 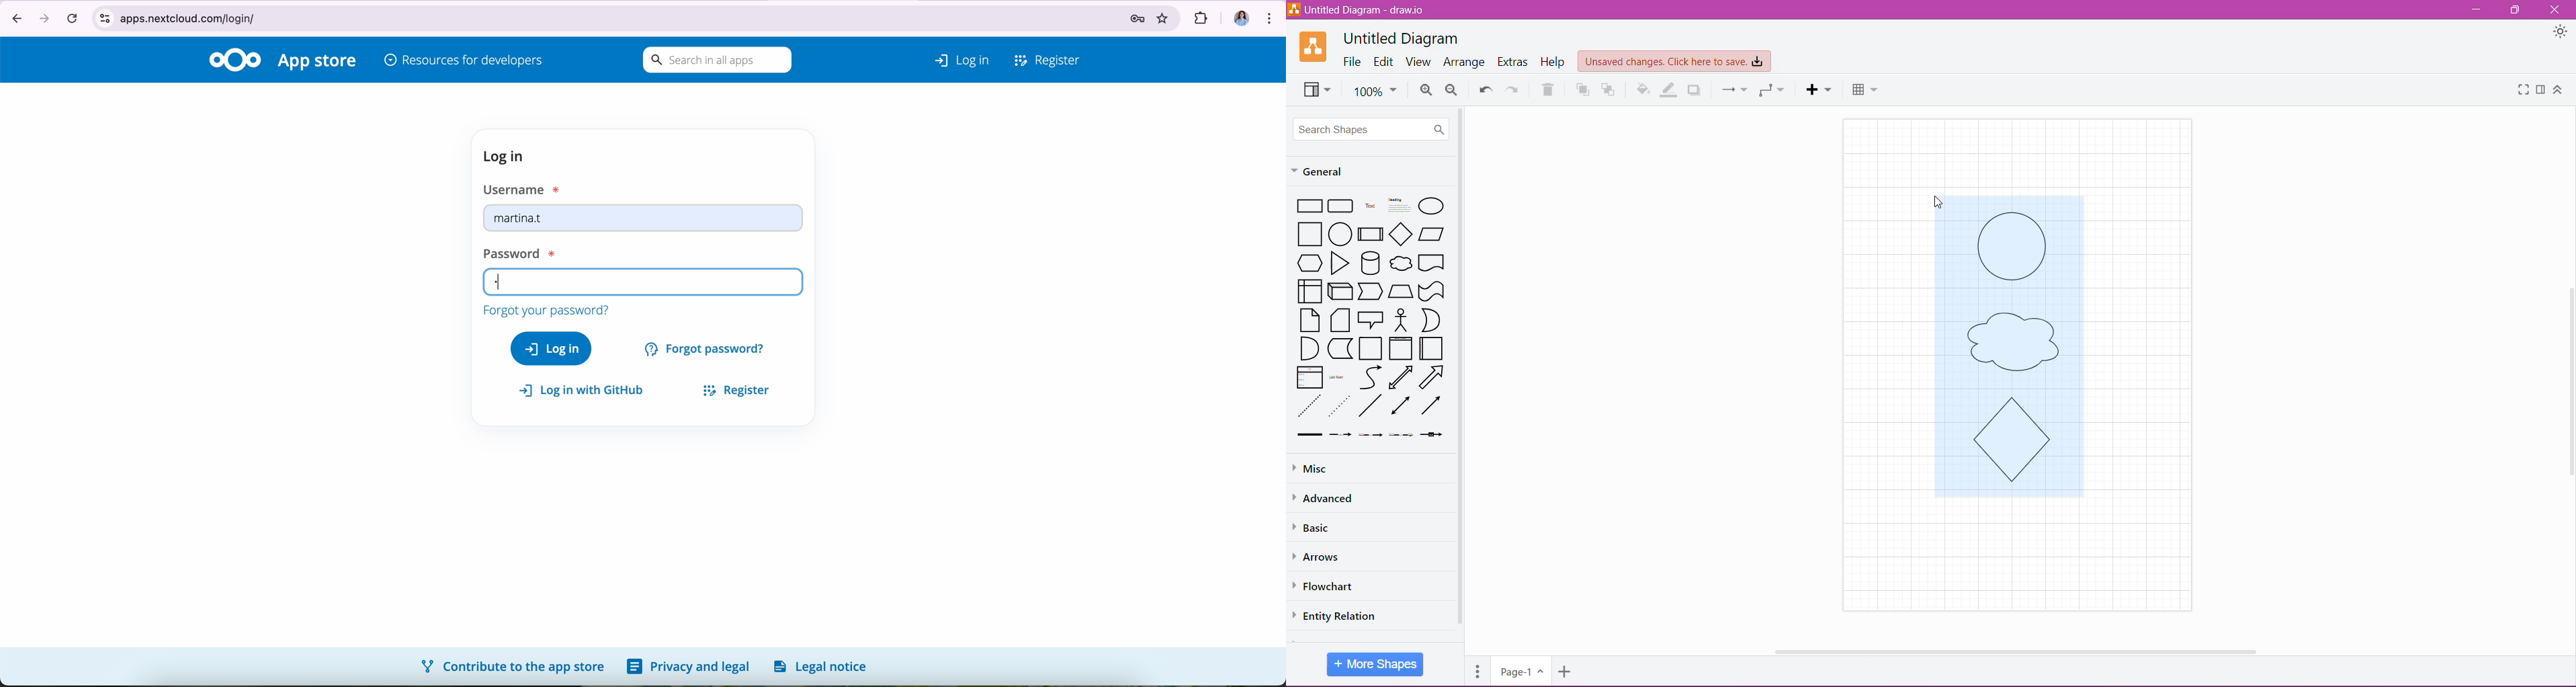 What do you see at coordinates (1670, 89) in the screenshot?
I see `Line Color` at bounding box center [1670, 89].